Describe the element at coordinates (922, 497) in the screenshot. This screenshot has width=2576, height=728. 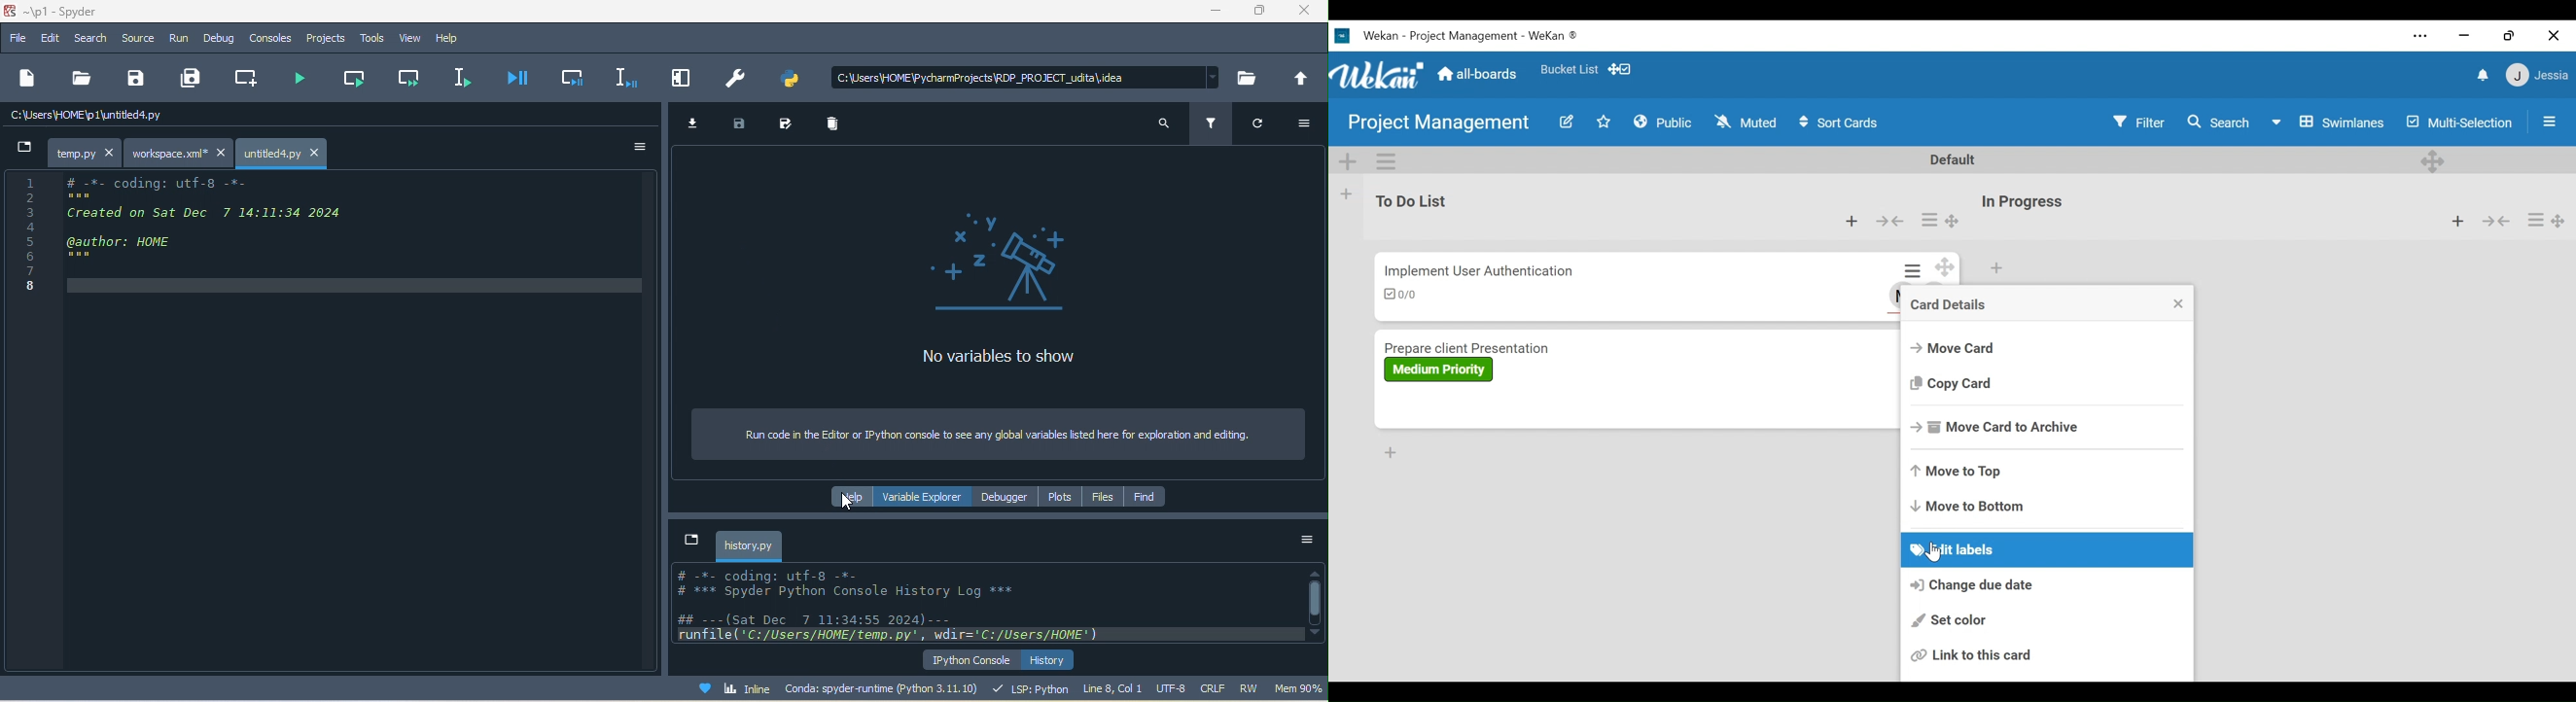
I see `variable explorer` at that location.